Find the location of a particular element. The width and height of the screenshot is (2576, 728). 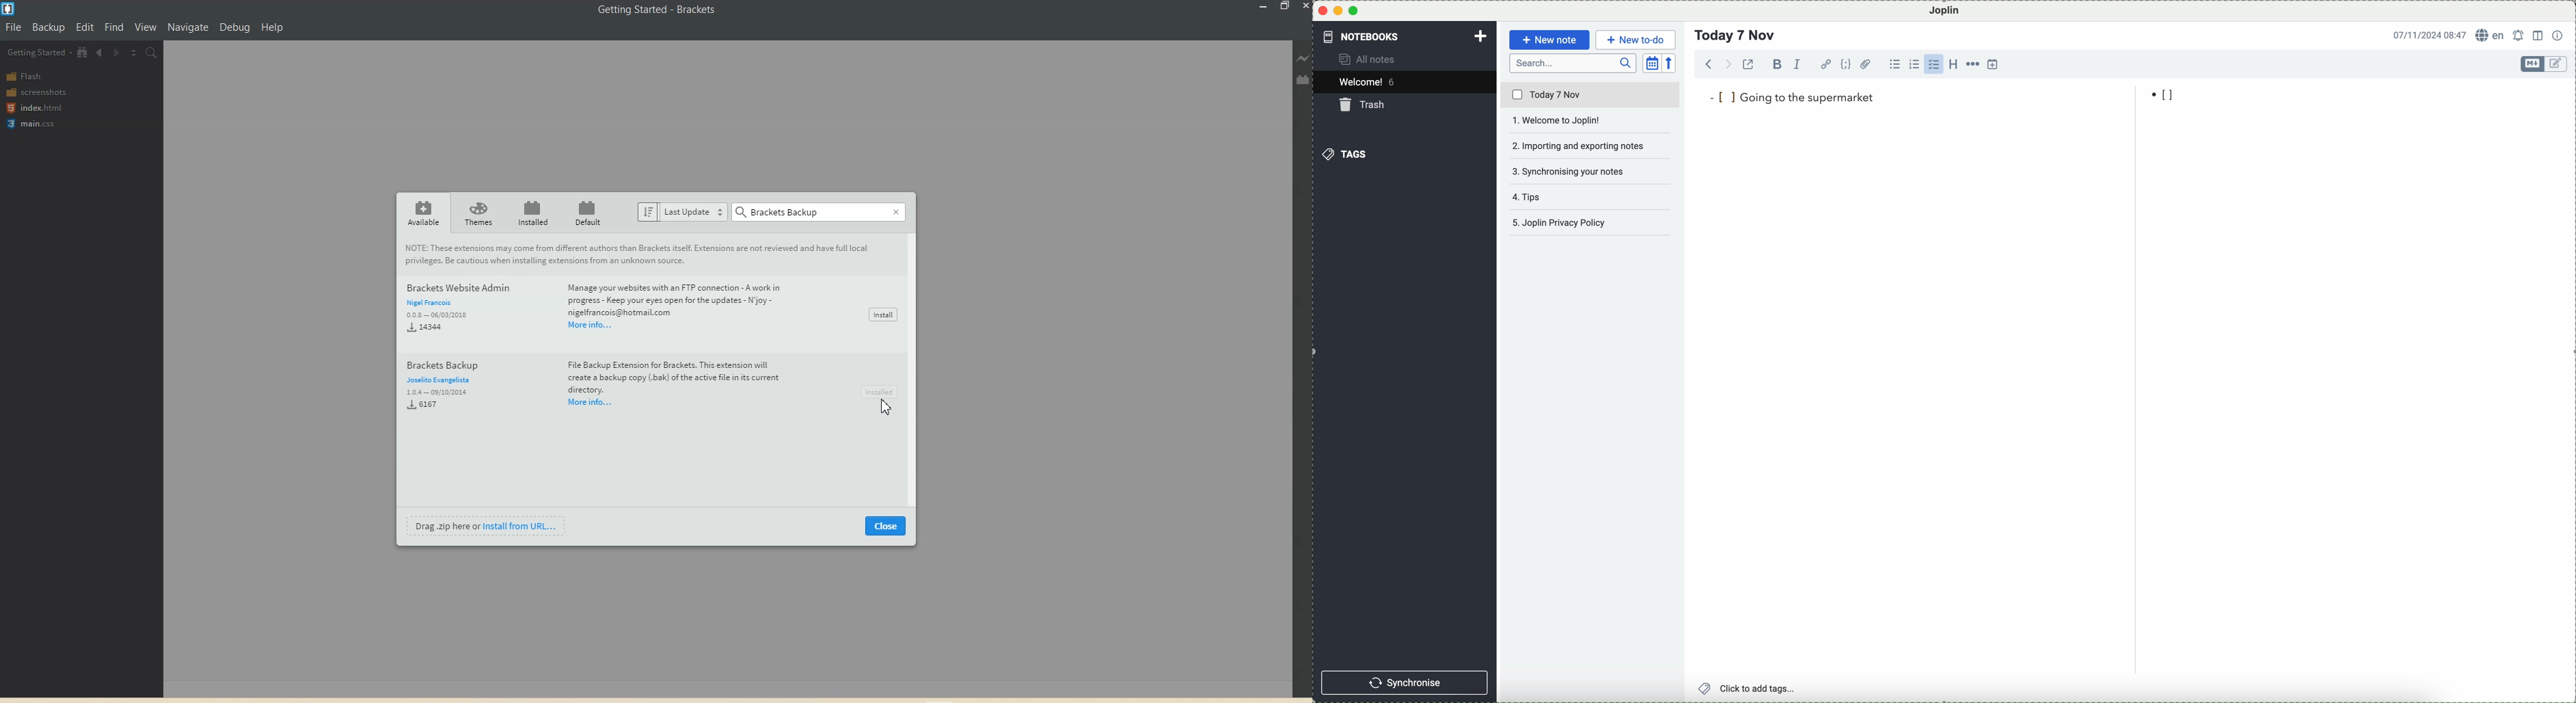

code is located at coordinates (1846, 64).